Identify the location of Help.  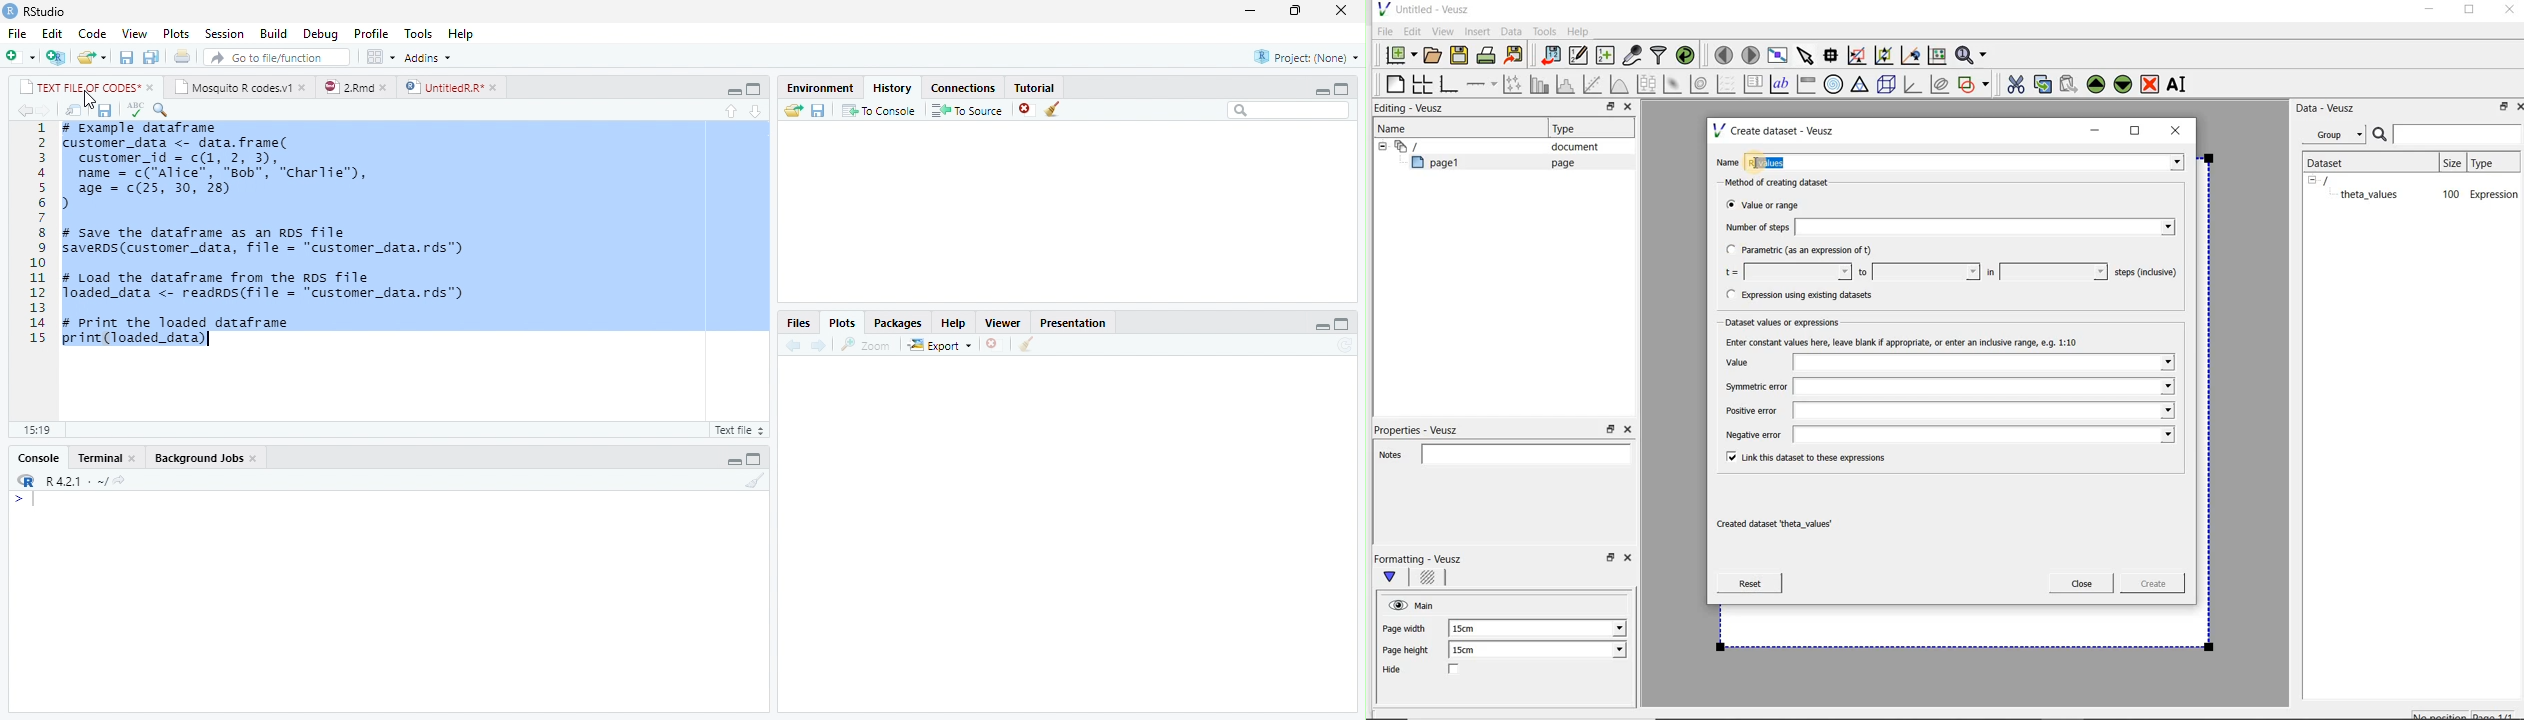
(1580, 31).